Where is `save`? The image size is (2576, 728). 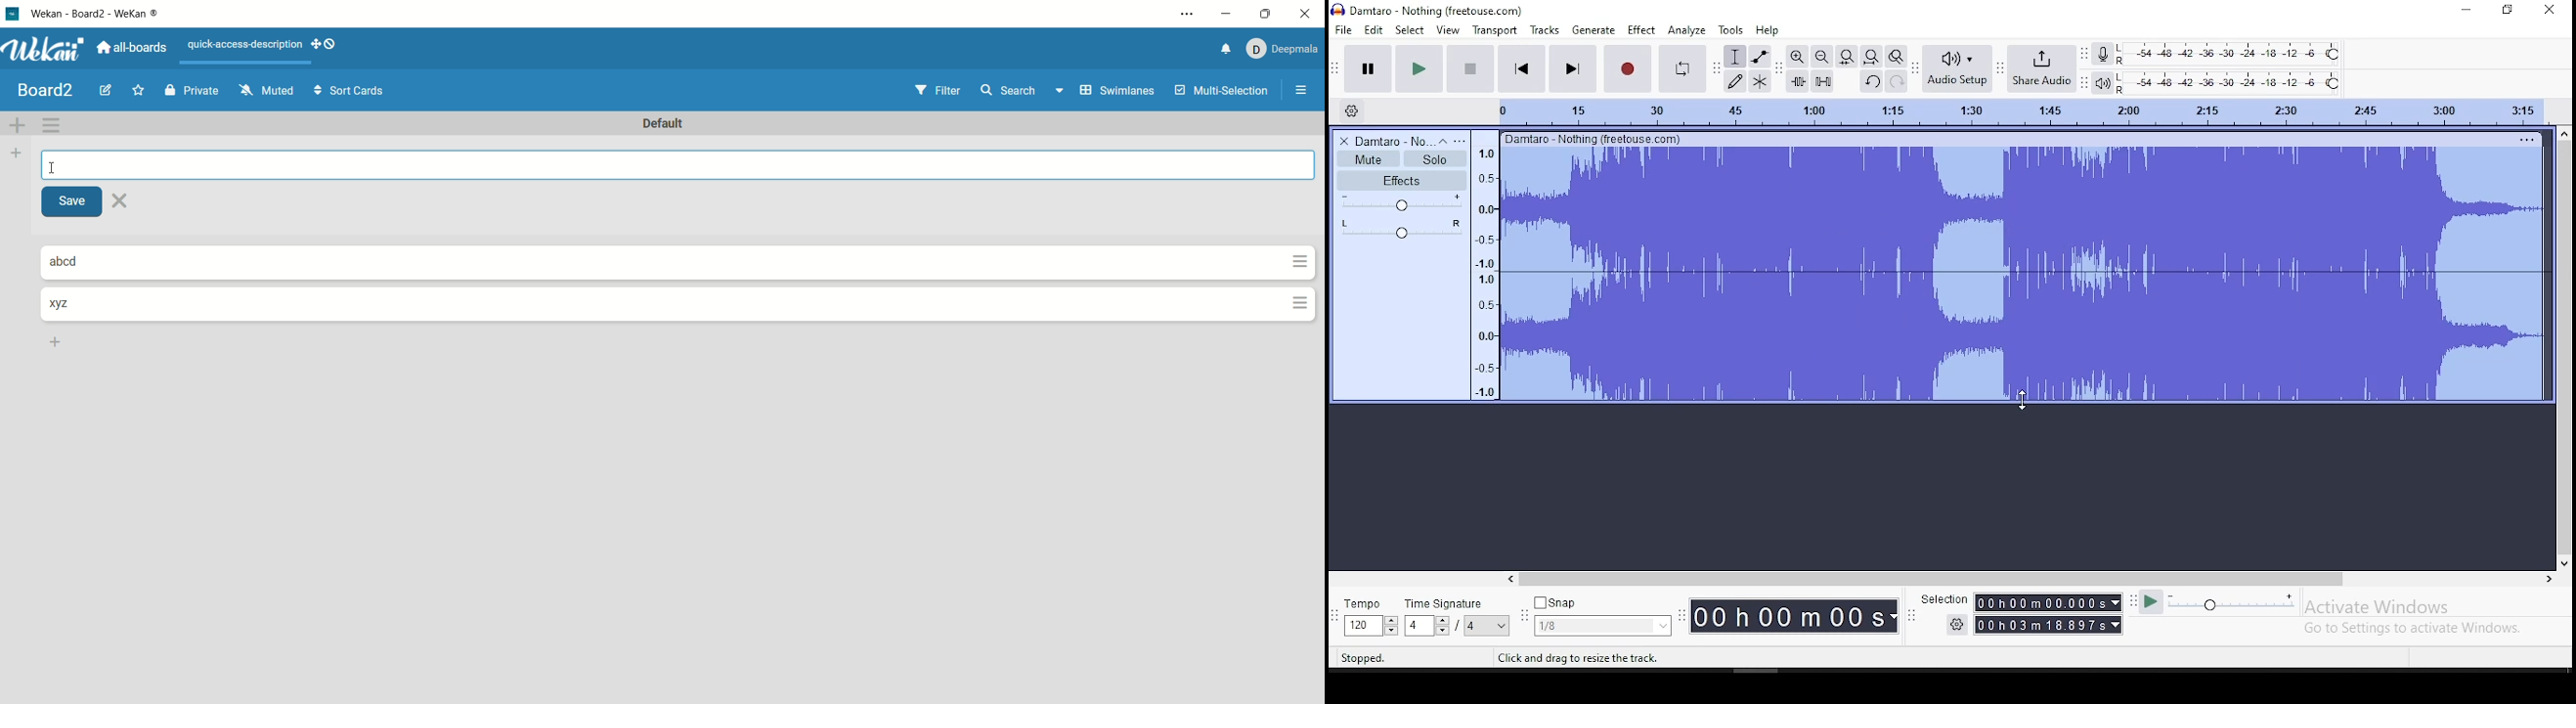
save is located at coordinates (76, 203).